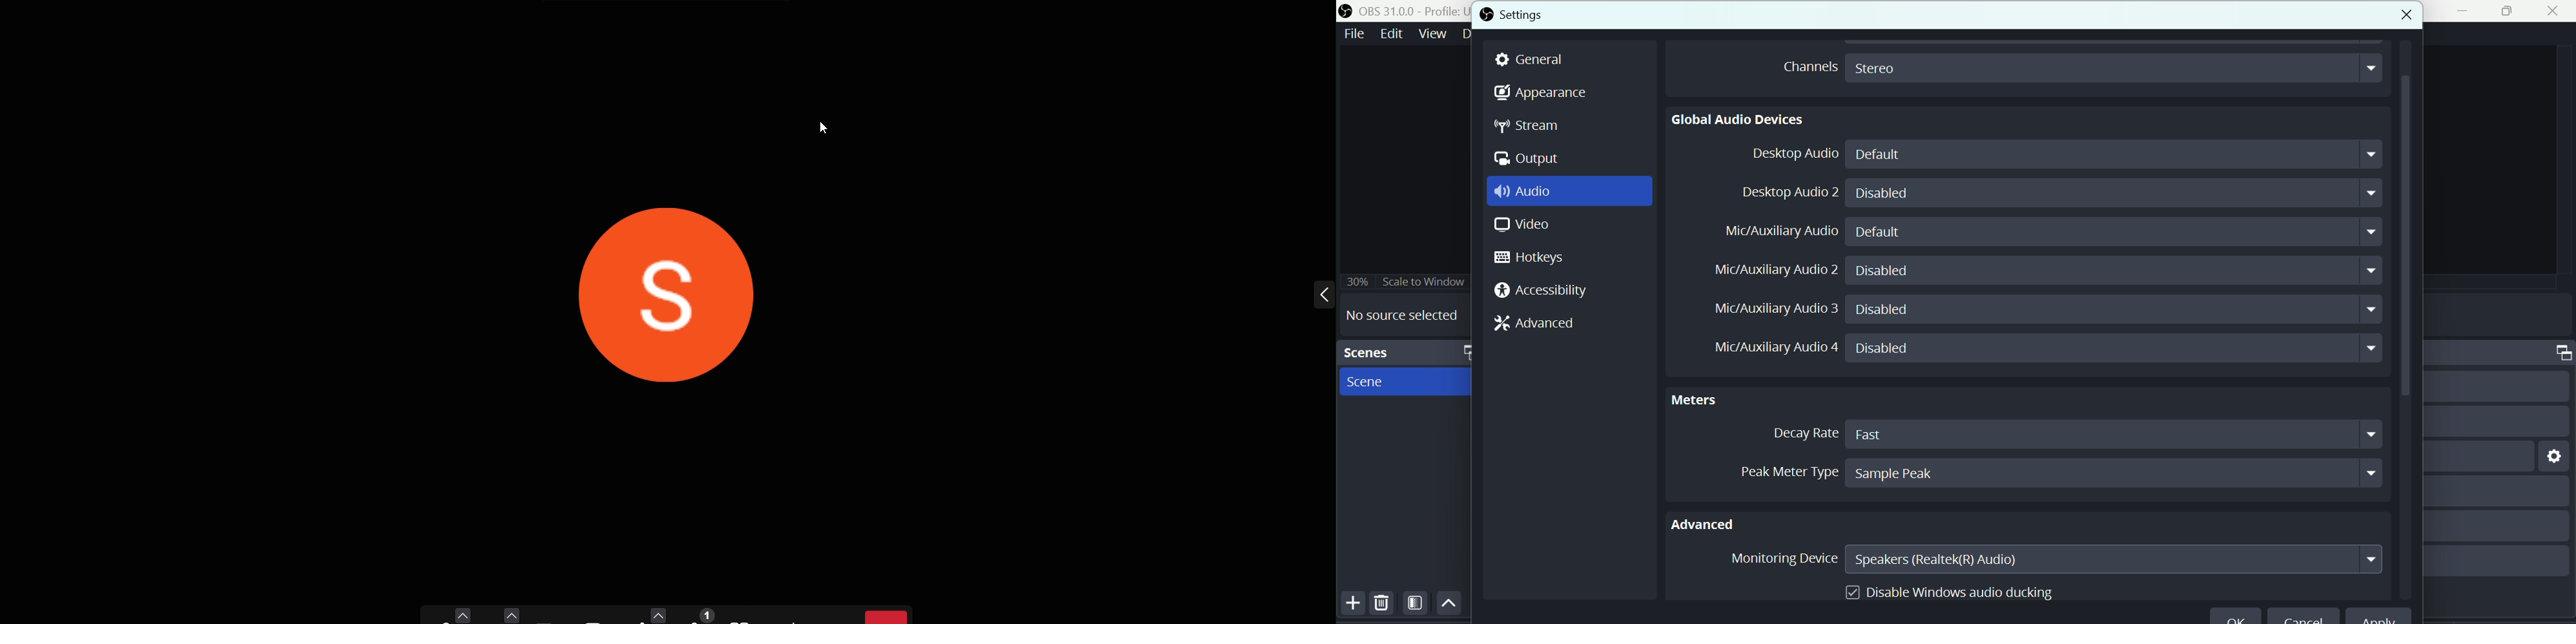  What do you see at coordinates (1542, 94) in the screenshot?
I see `Appearance` at bounding box center [1542, 94].